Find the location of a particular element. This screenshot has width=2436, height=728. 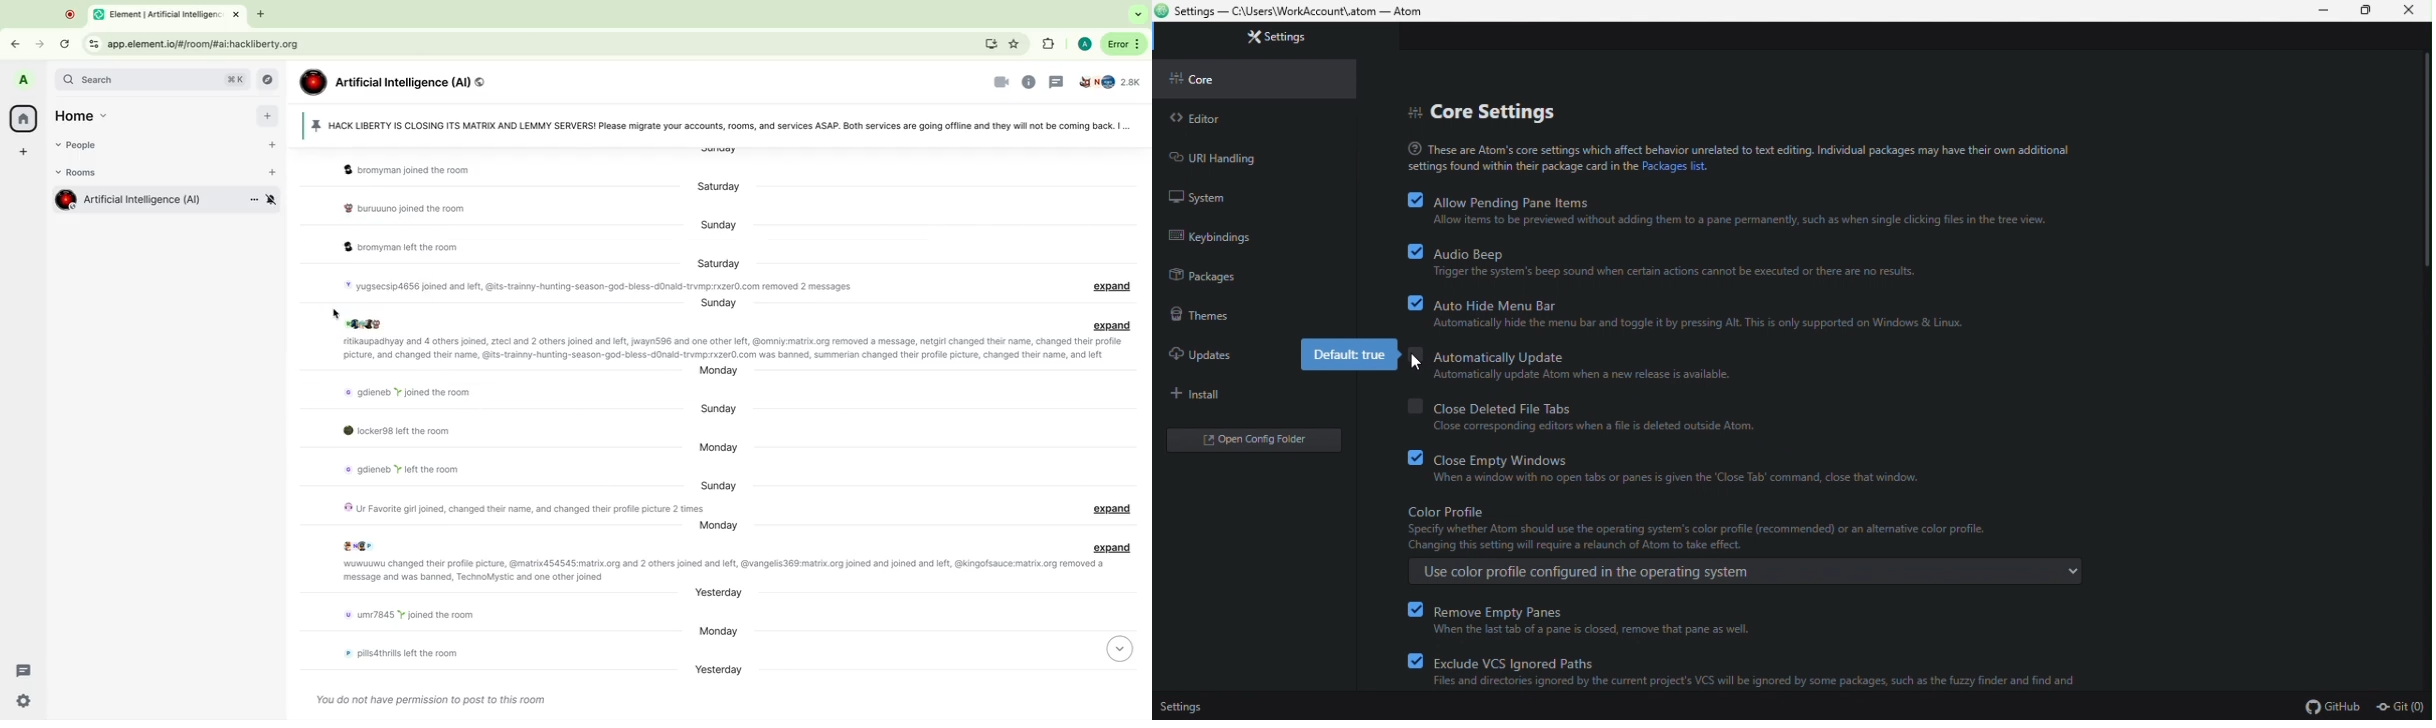

 is located at coordinates (369, 323).